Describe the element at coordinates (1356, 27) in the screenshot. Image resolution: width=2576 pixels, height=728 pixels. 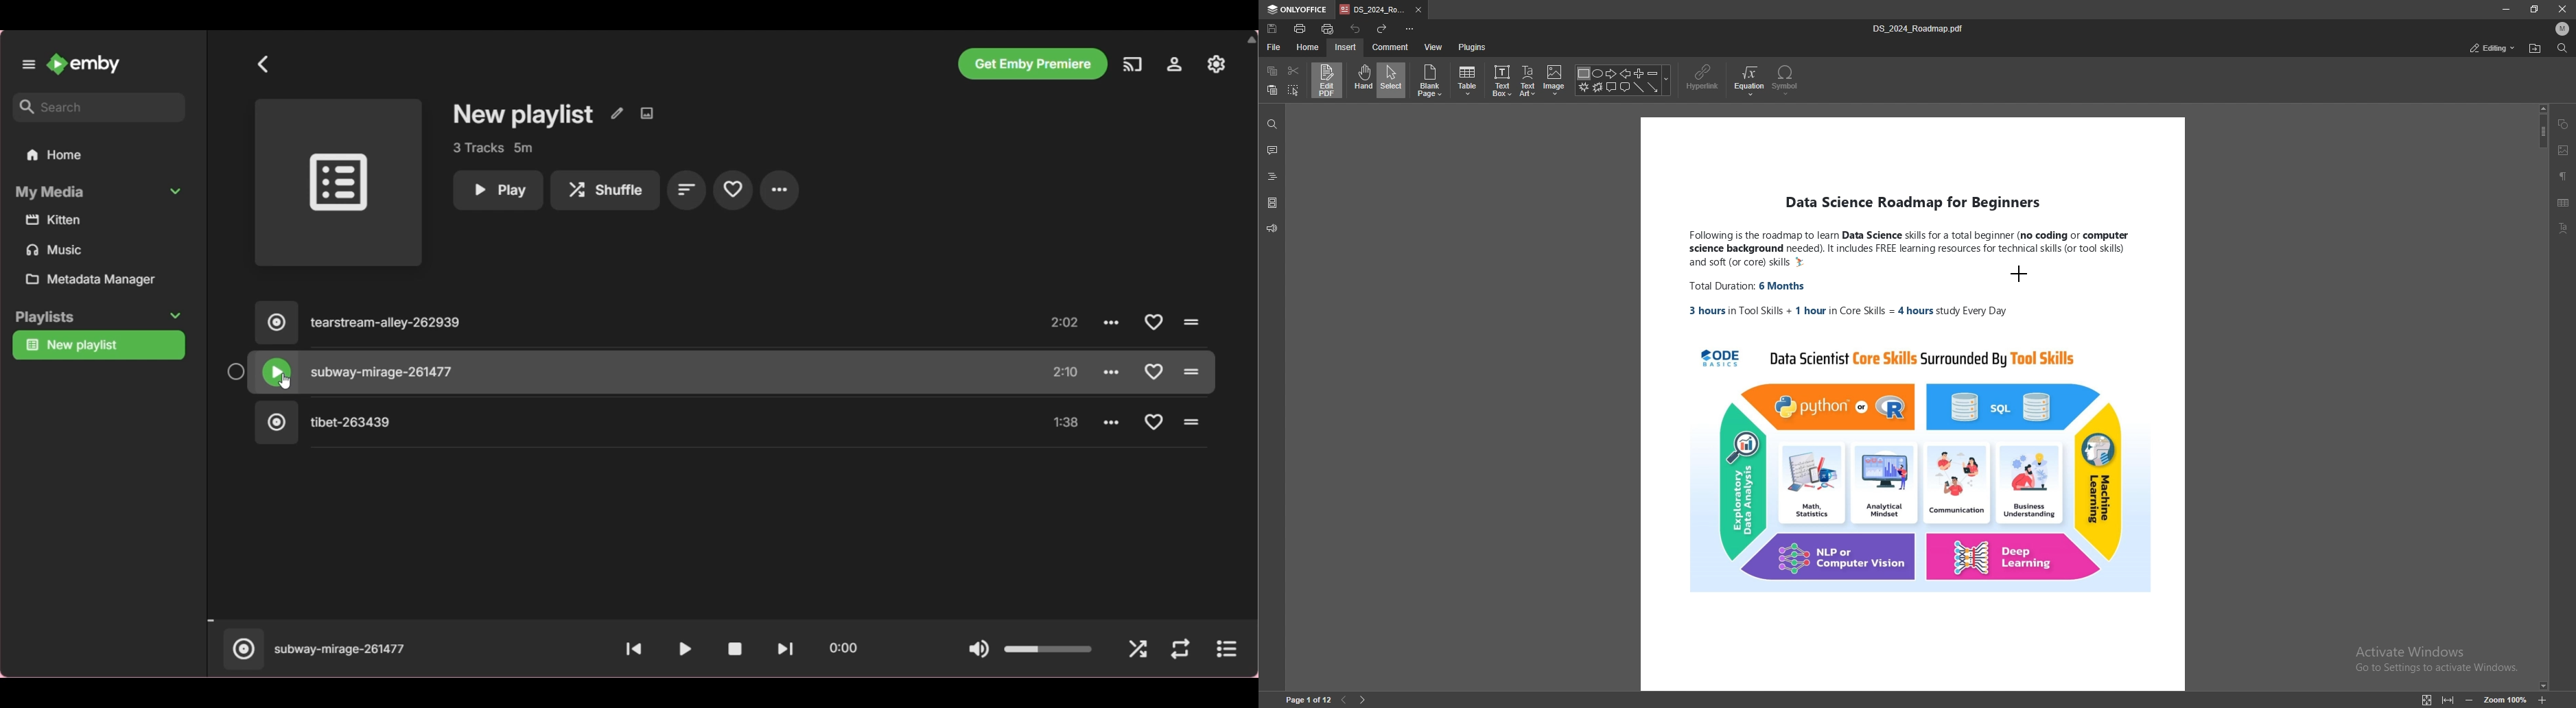
I see `undo` at that location.